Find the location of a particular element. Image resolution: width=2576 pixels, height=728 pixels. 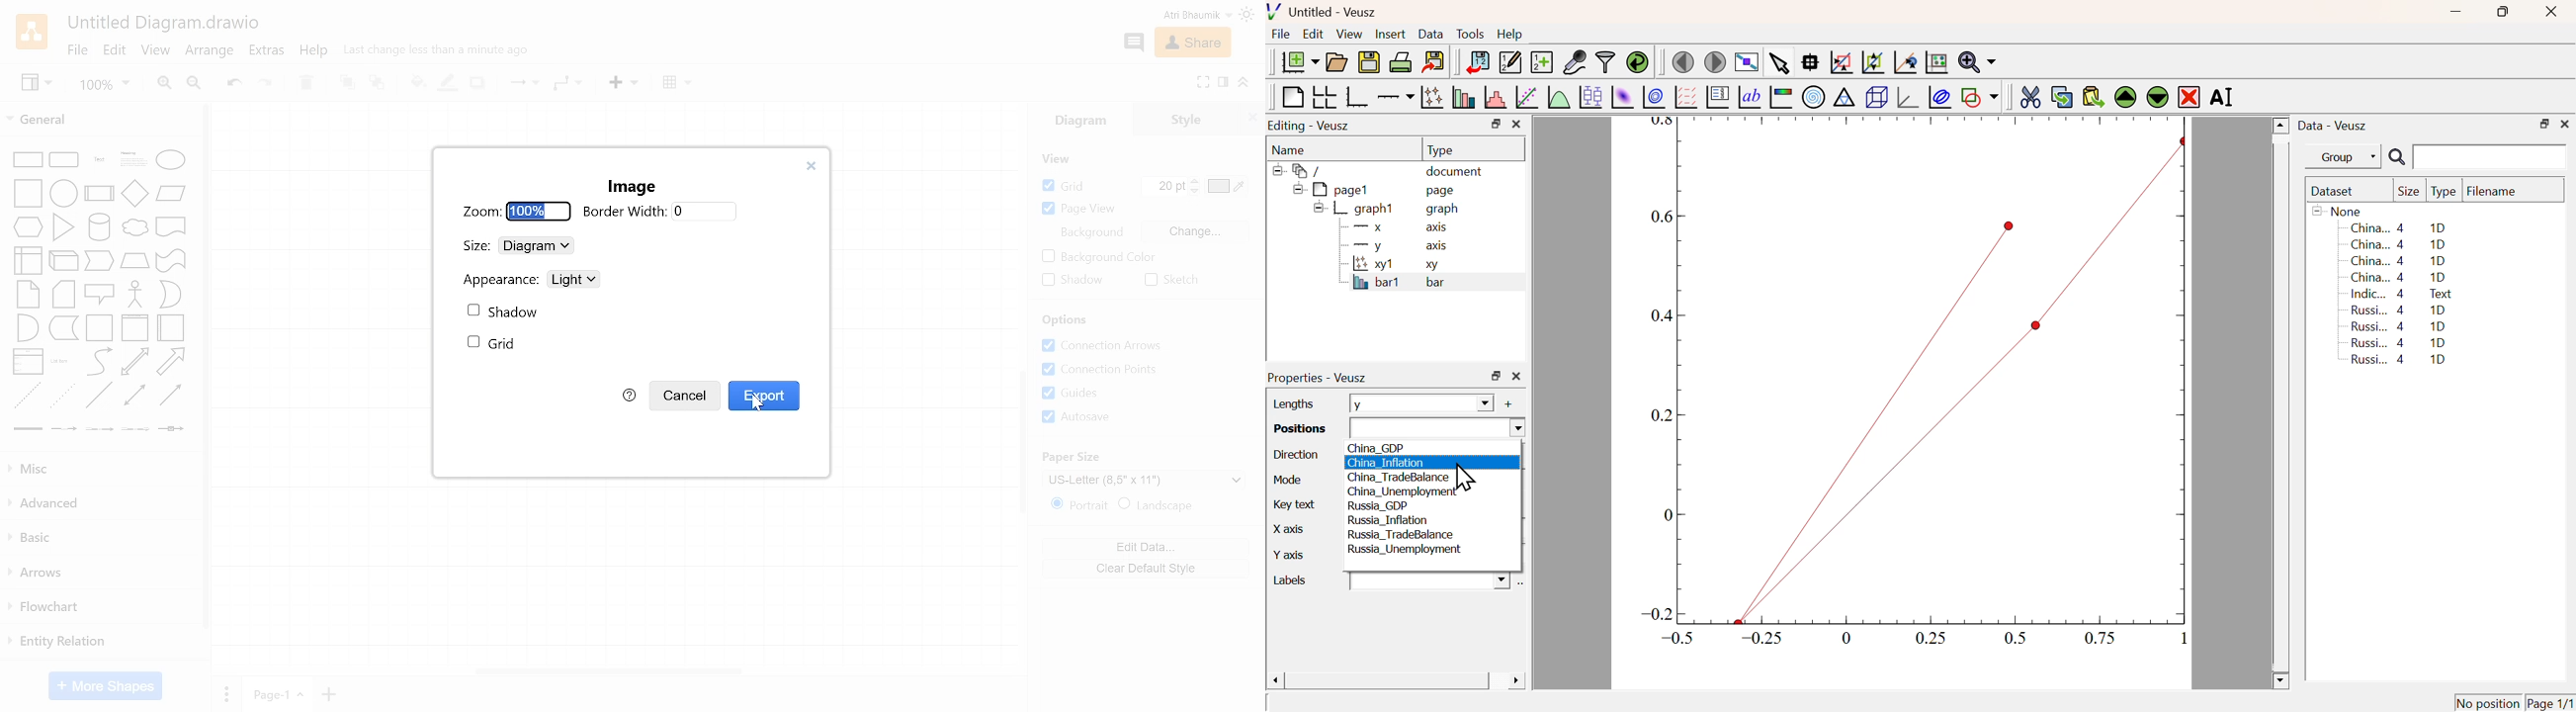

Background is located at coordinates (1090, 233).